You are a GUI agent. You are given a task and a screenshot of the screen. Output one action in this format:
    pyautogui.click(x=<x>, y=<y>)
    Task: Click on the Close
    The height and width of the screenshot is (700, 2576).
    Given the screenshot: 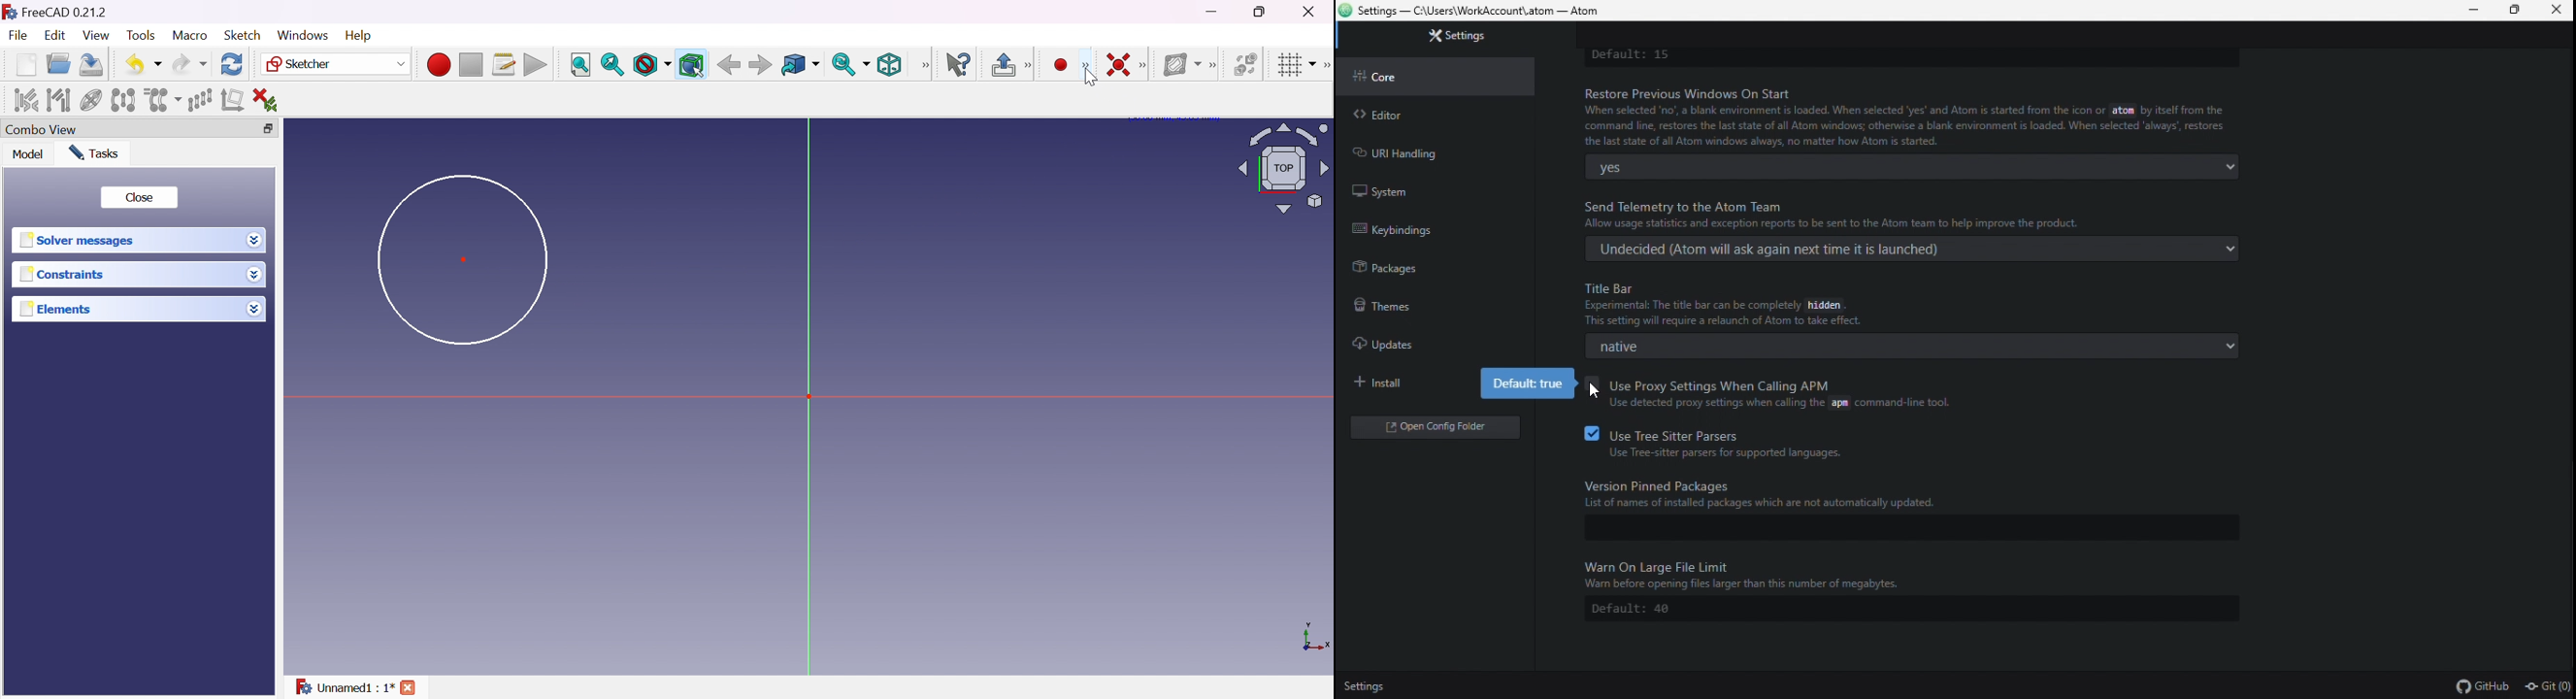 What is the action you would take?
    pyautogui.click(x=138, y=197)
    